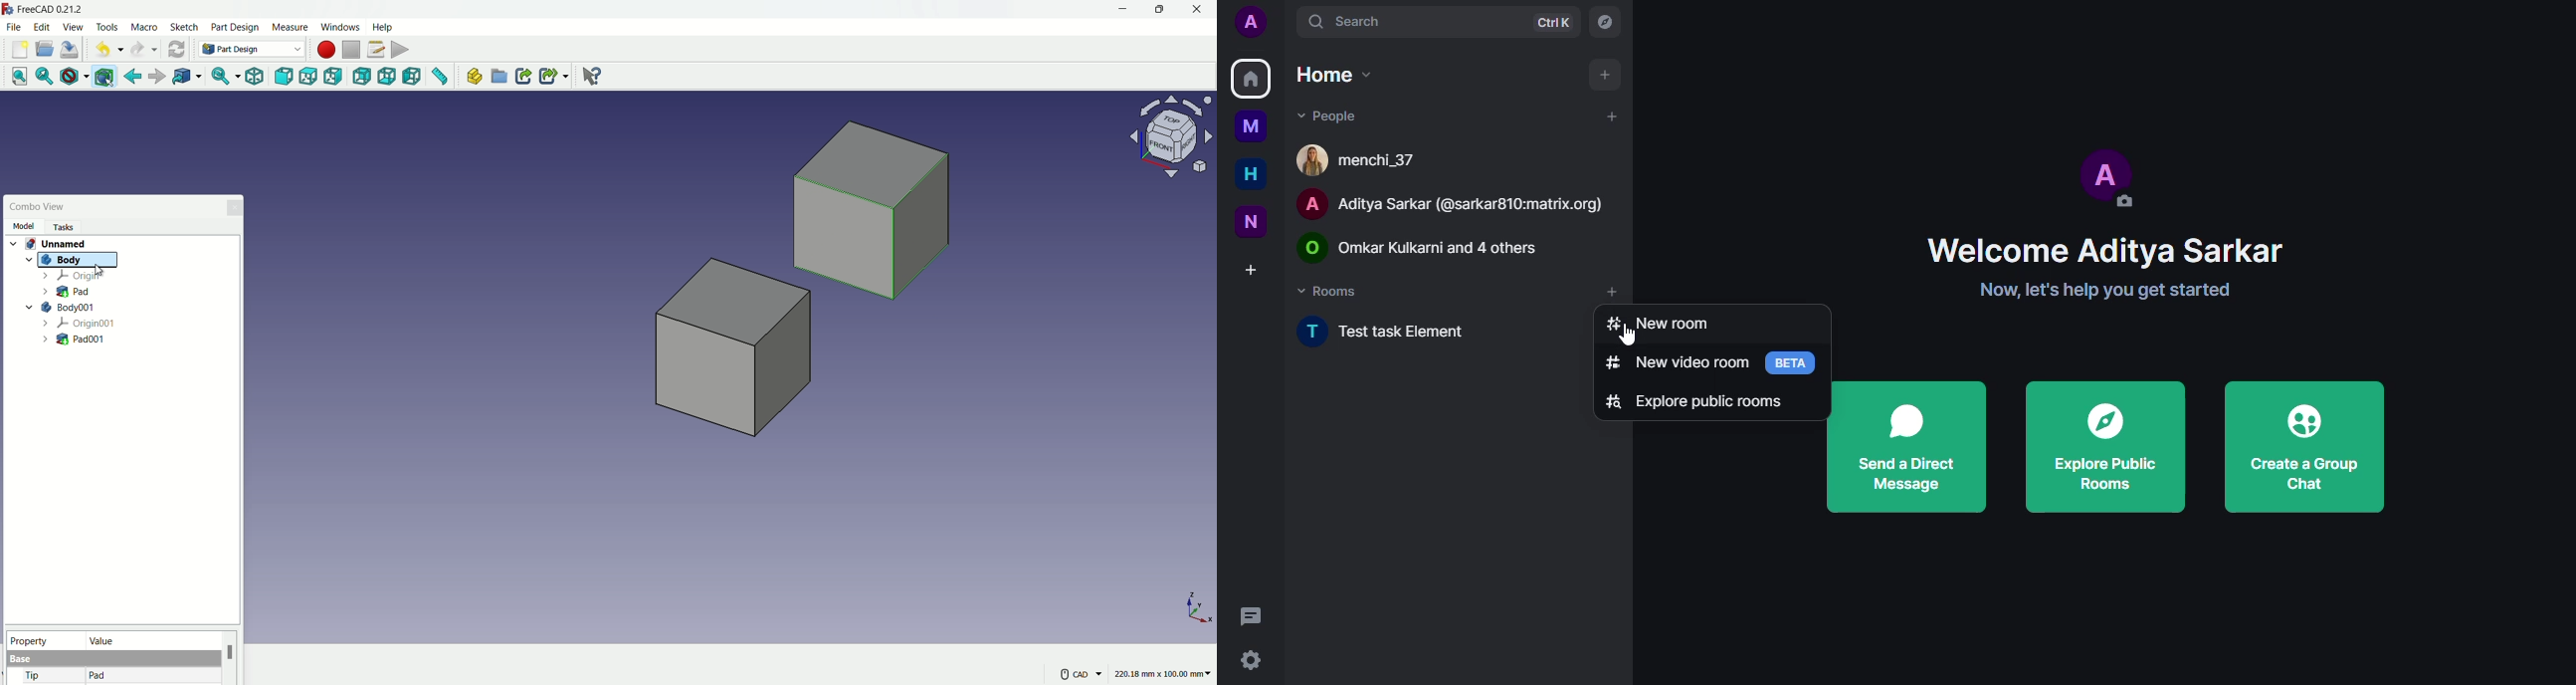  Describe the element at coordinates (363, 77) in the screenshot. I see `back view` at that location.